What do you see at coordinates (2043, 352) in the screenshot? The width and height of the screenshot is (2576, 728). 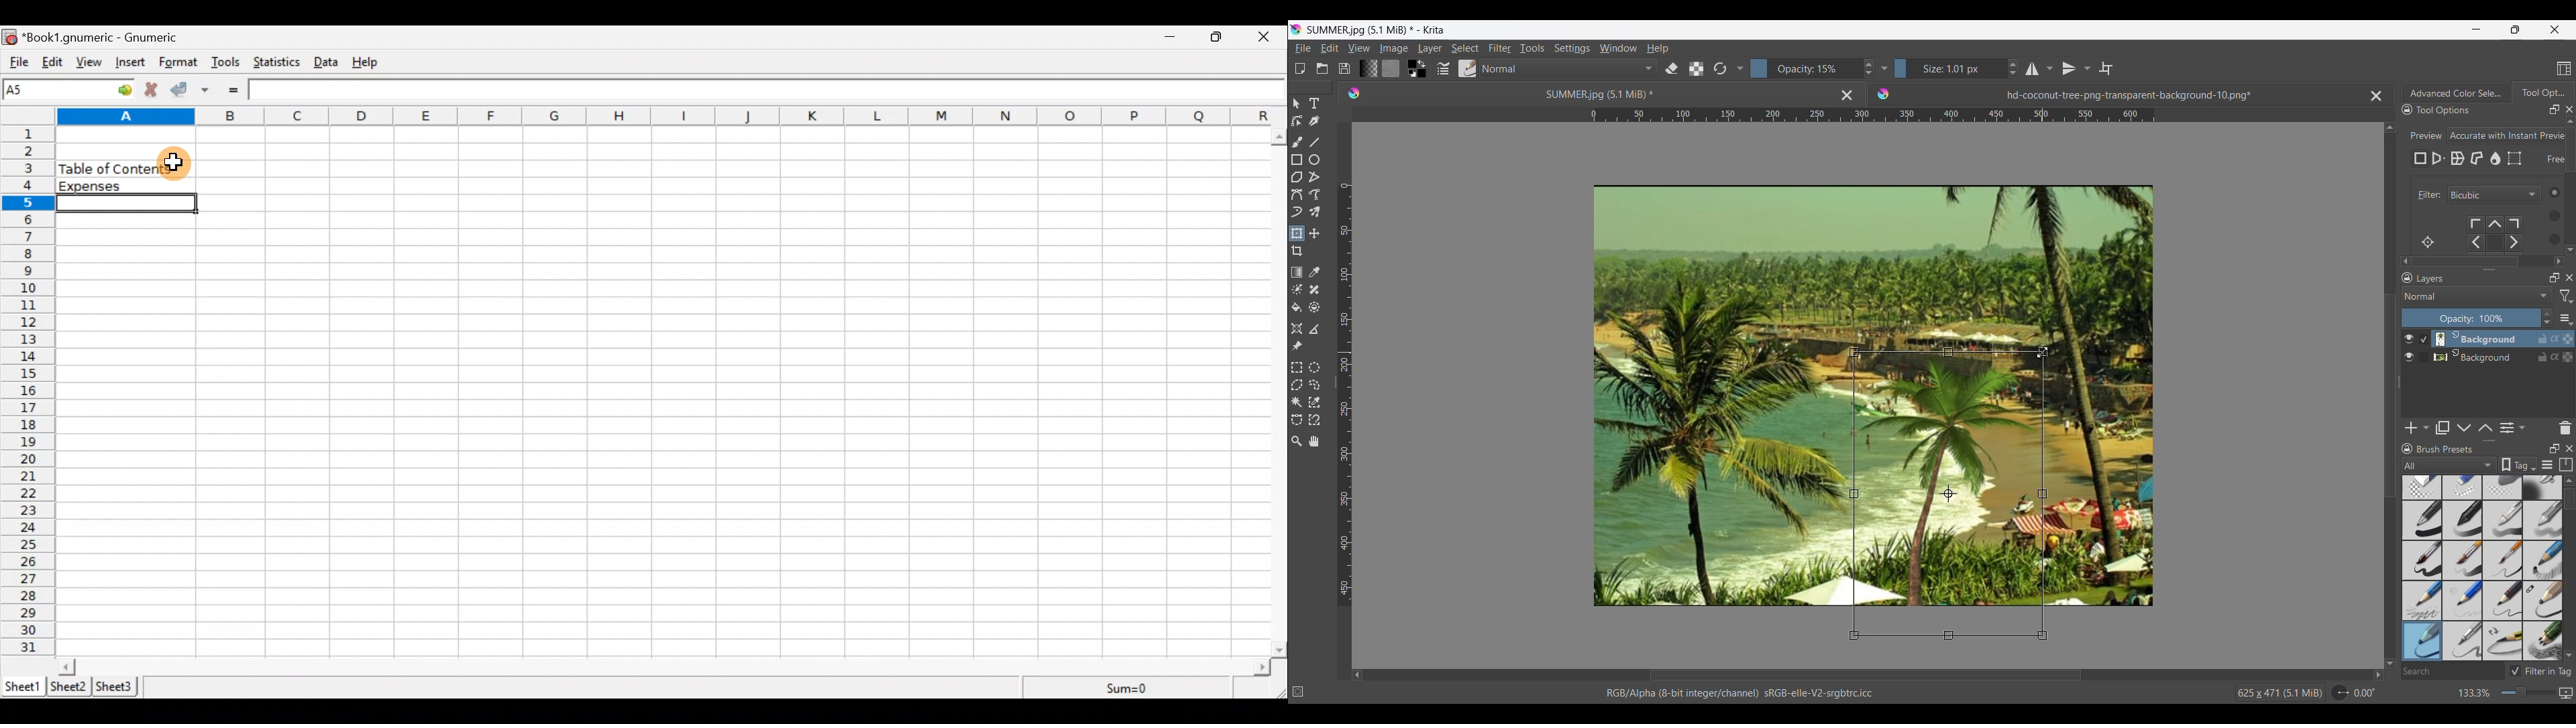 I see `Cursor position unchanged, Shift key selected` at bounding box center [2043, 352].